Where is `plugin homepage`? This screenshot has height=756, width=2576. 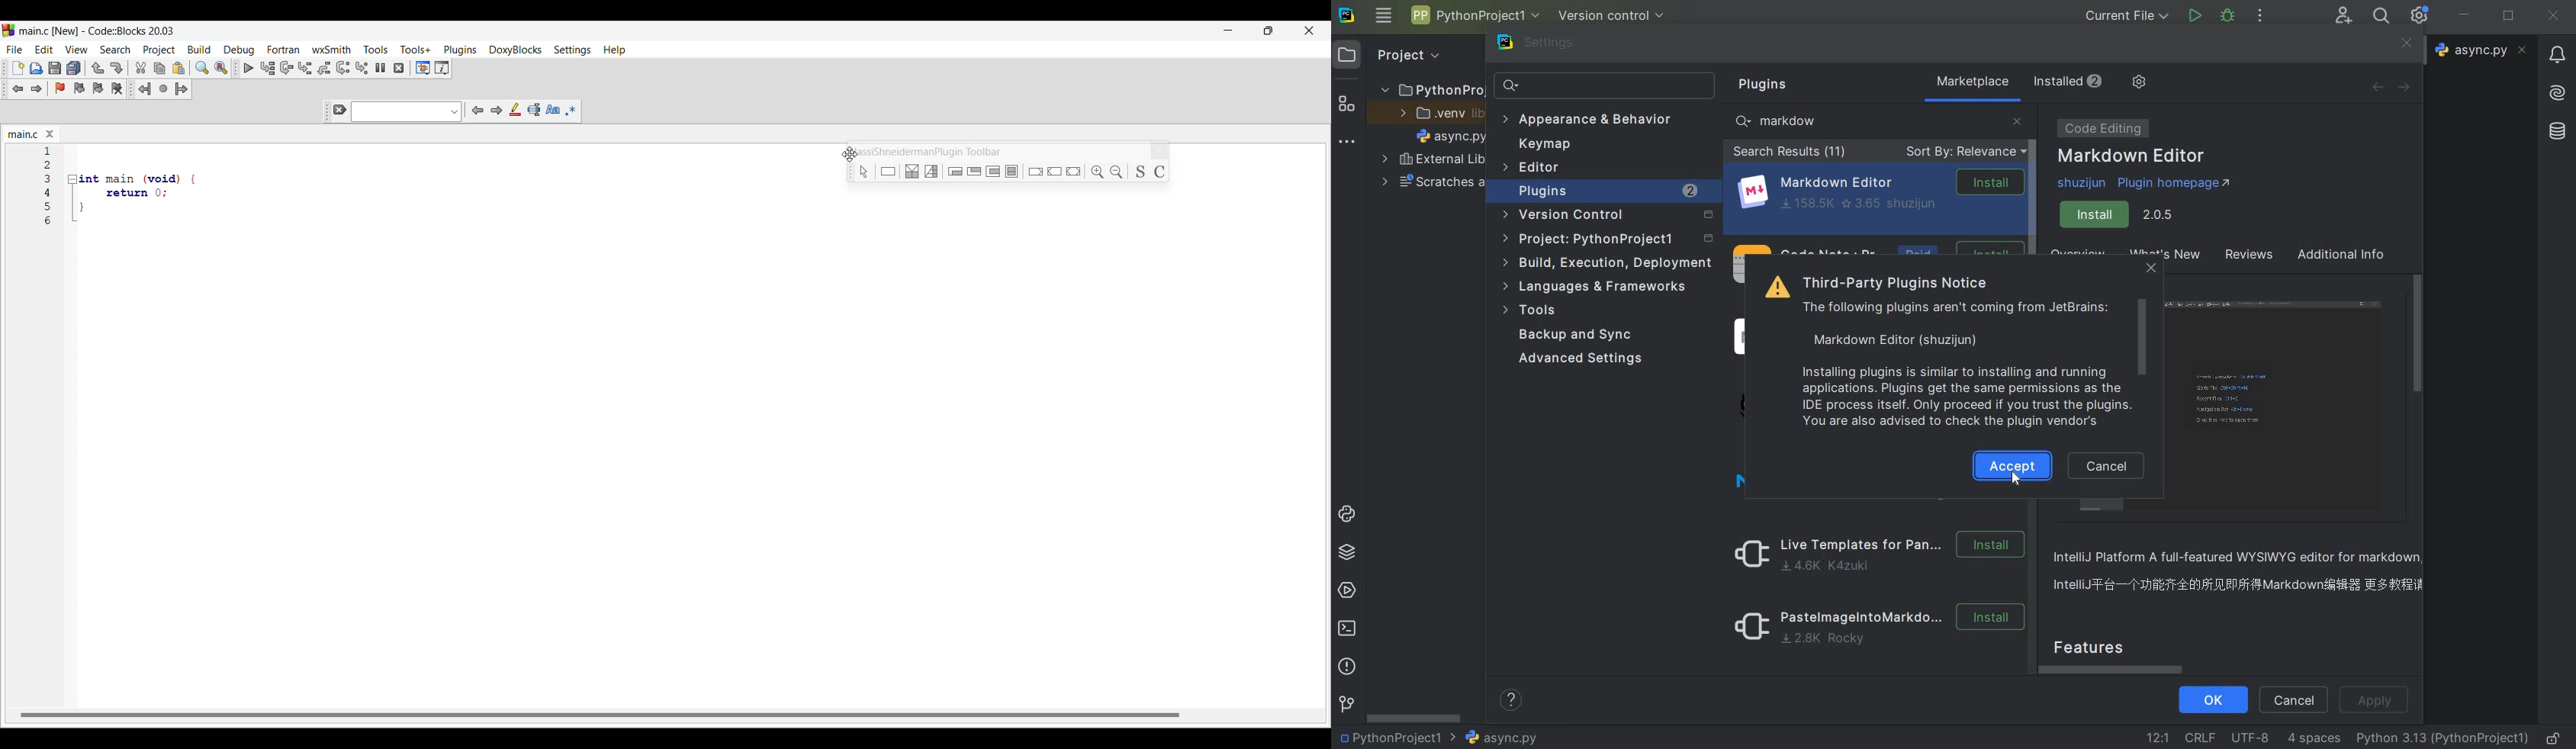
plugin homepage is located at coordinates (2149, 184).